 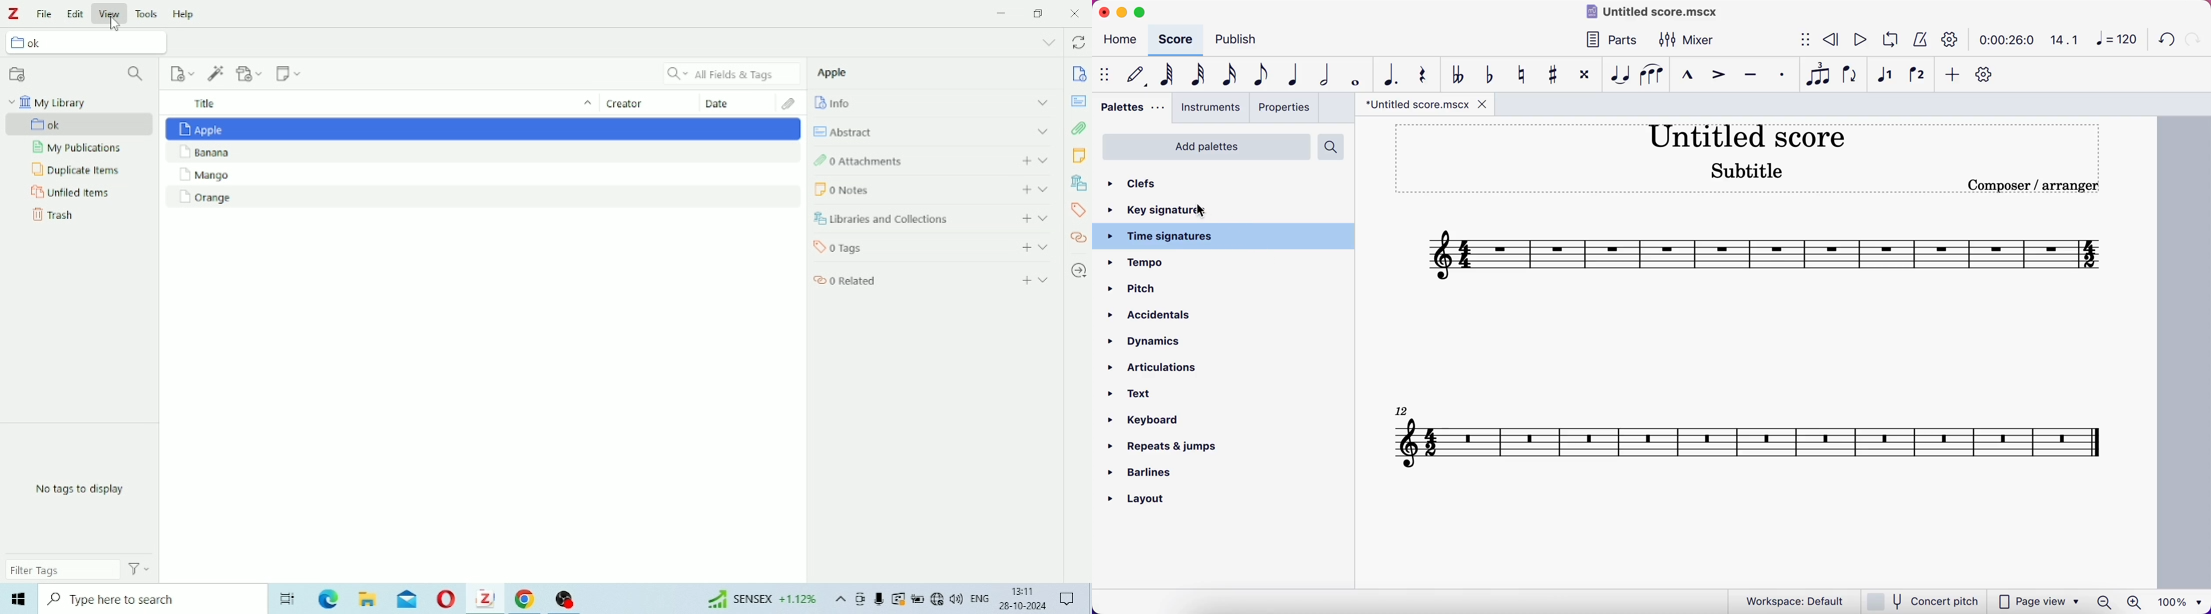 I want to click on Trash, so click(x=53, y=218).